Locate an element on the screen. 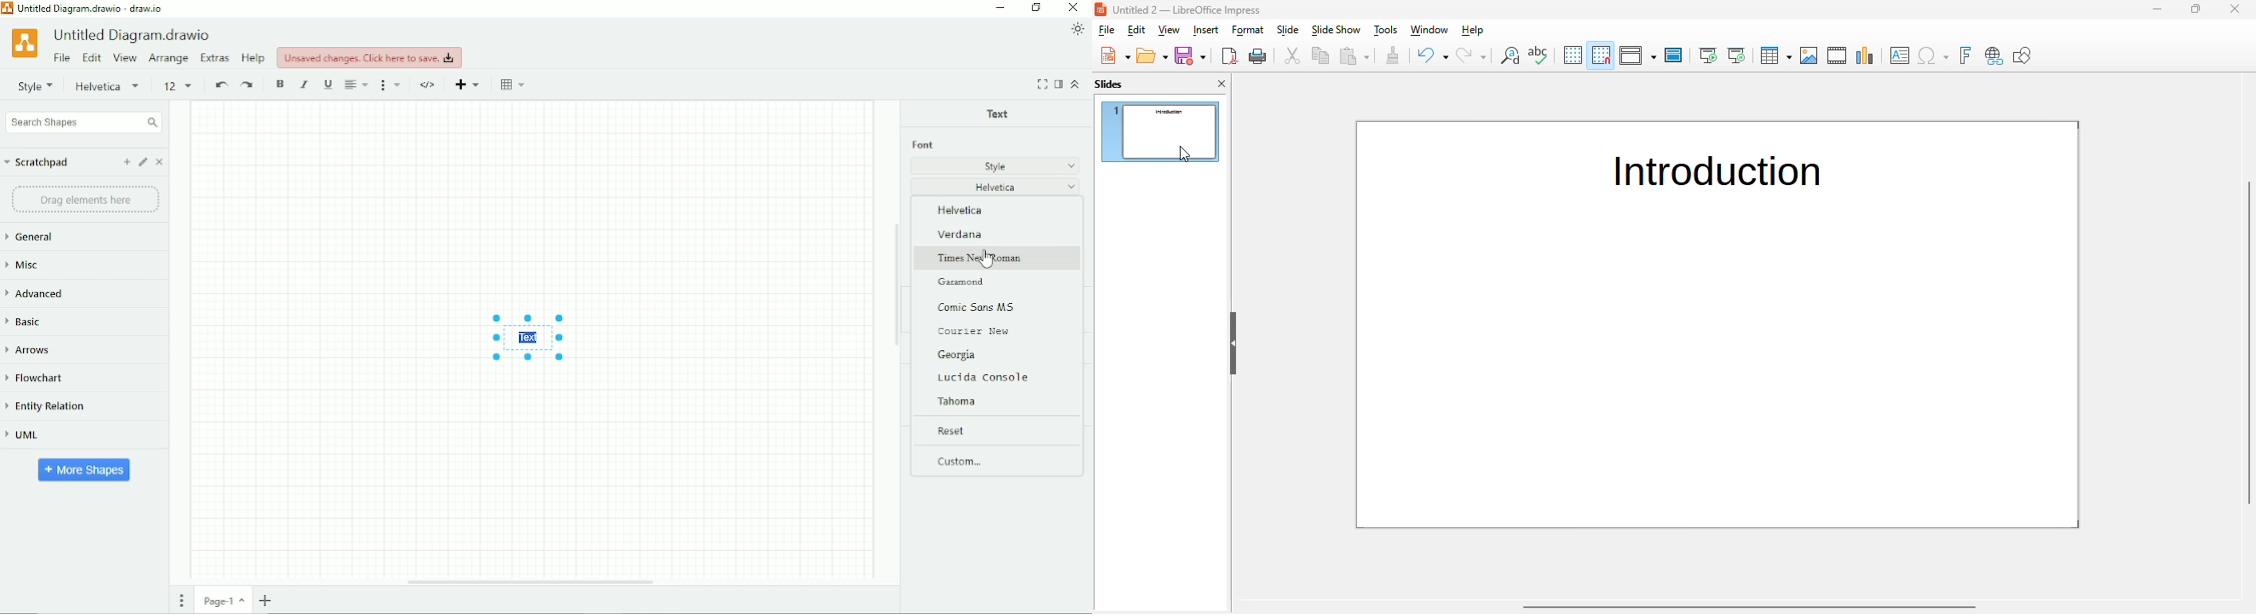 This screenshot has width=2268, height=616. Style is located at coordinates (995, 165).